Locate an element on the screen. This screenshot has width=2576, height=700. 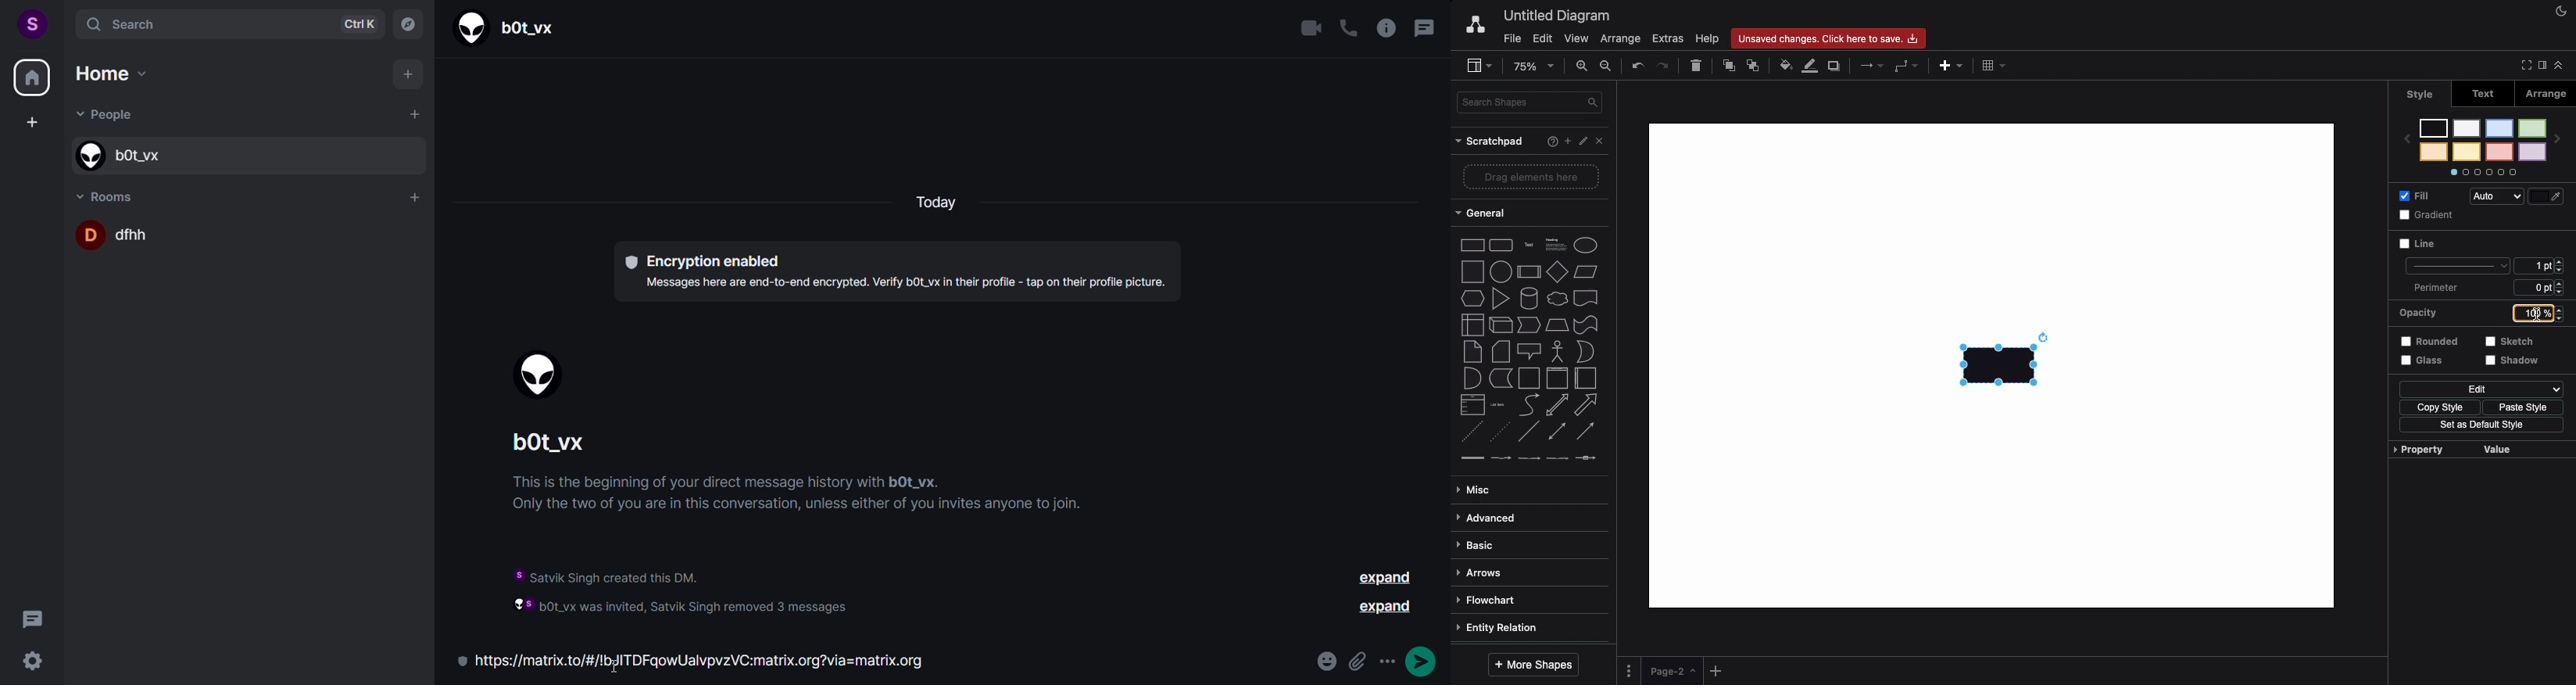
Property value is located at coordinates (2454, 450).